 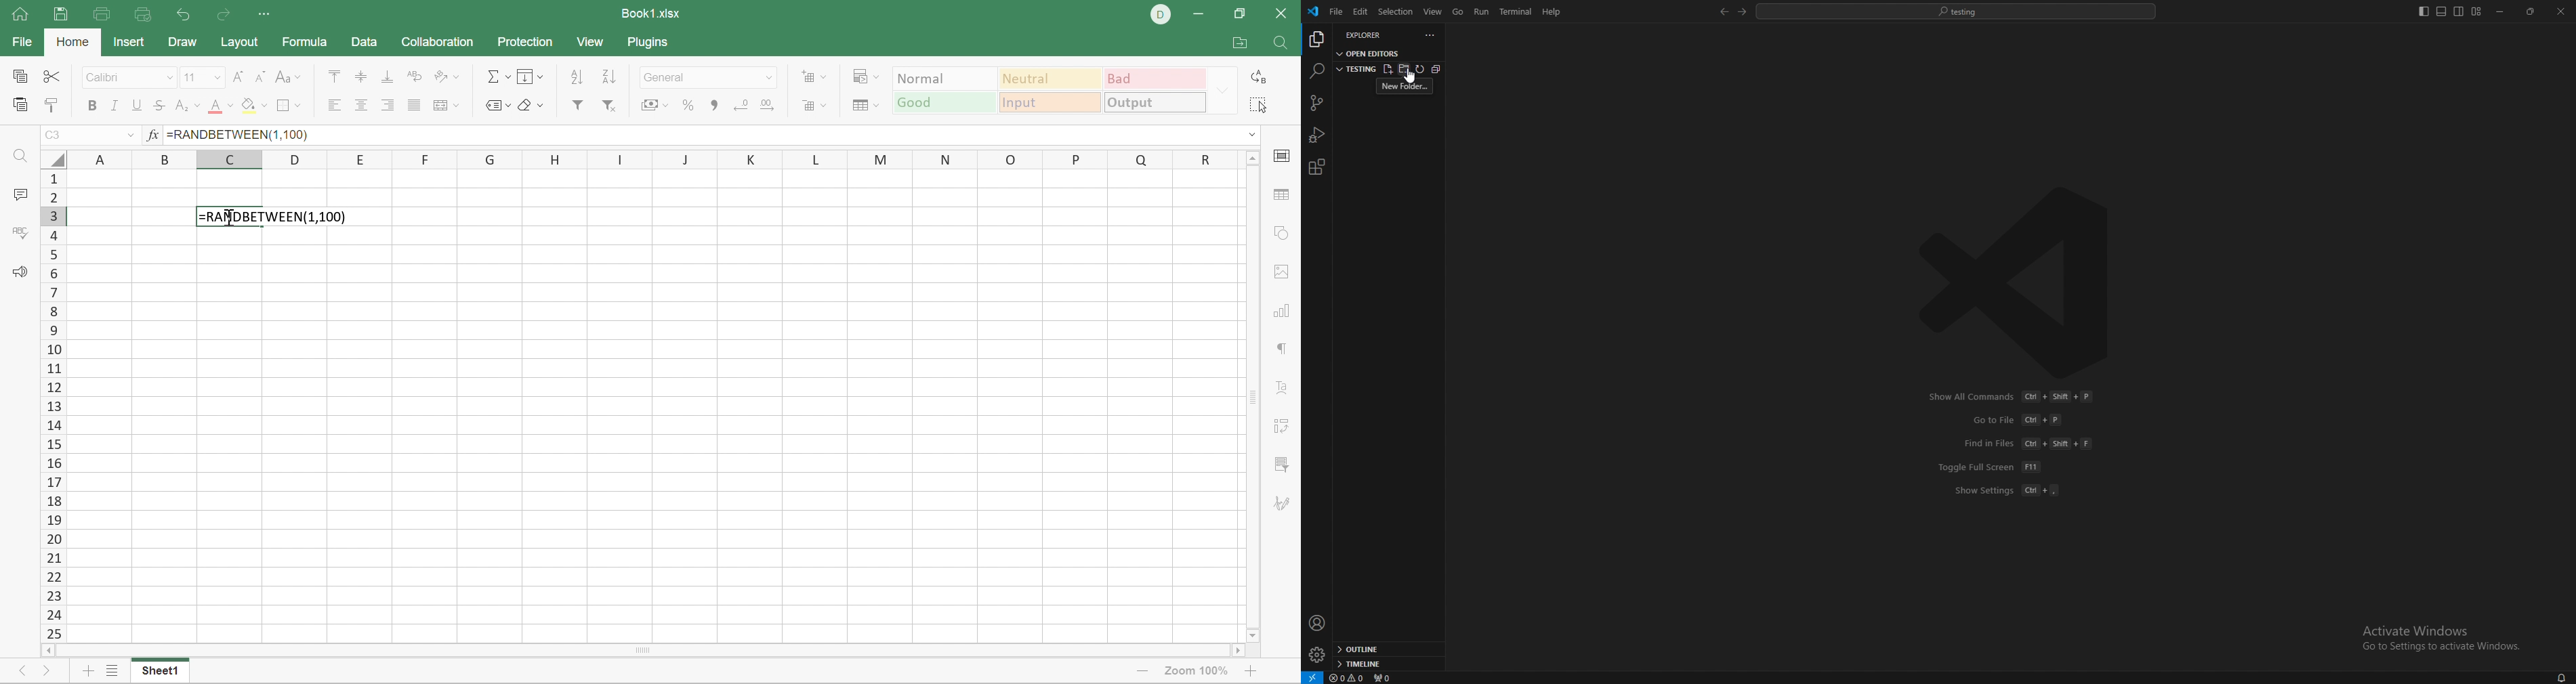 What do you see at coordinates (1314, 11) in the screenshot?
I see `vscode` at bounding box center [1314, 11].